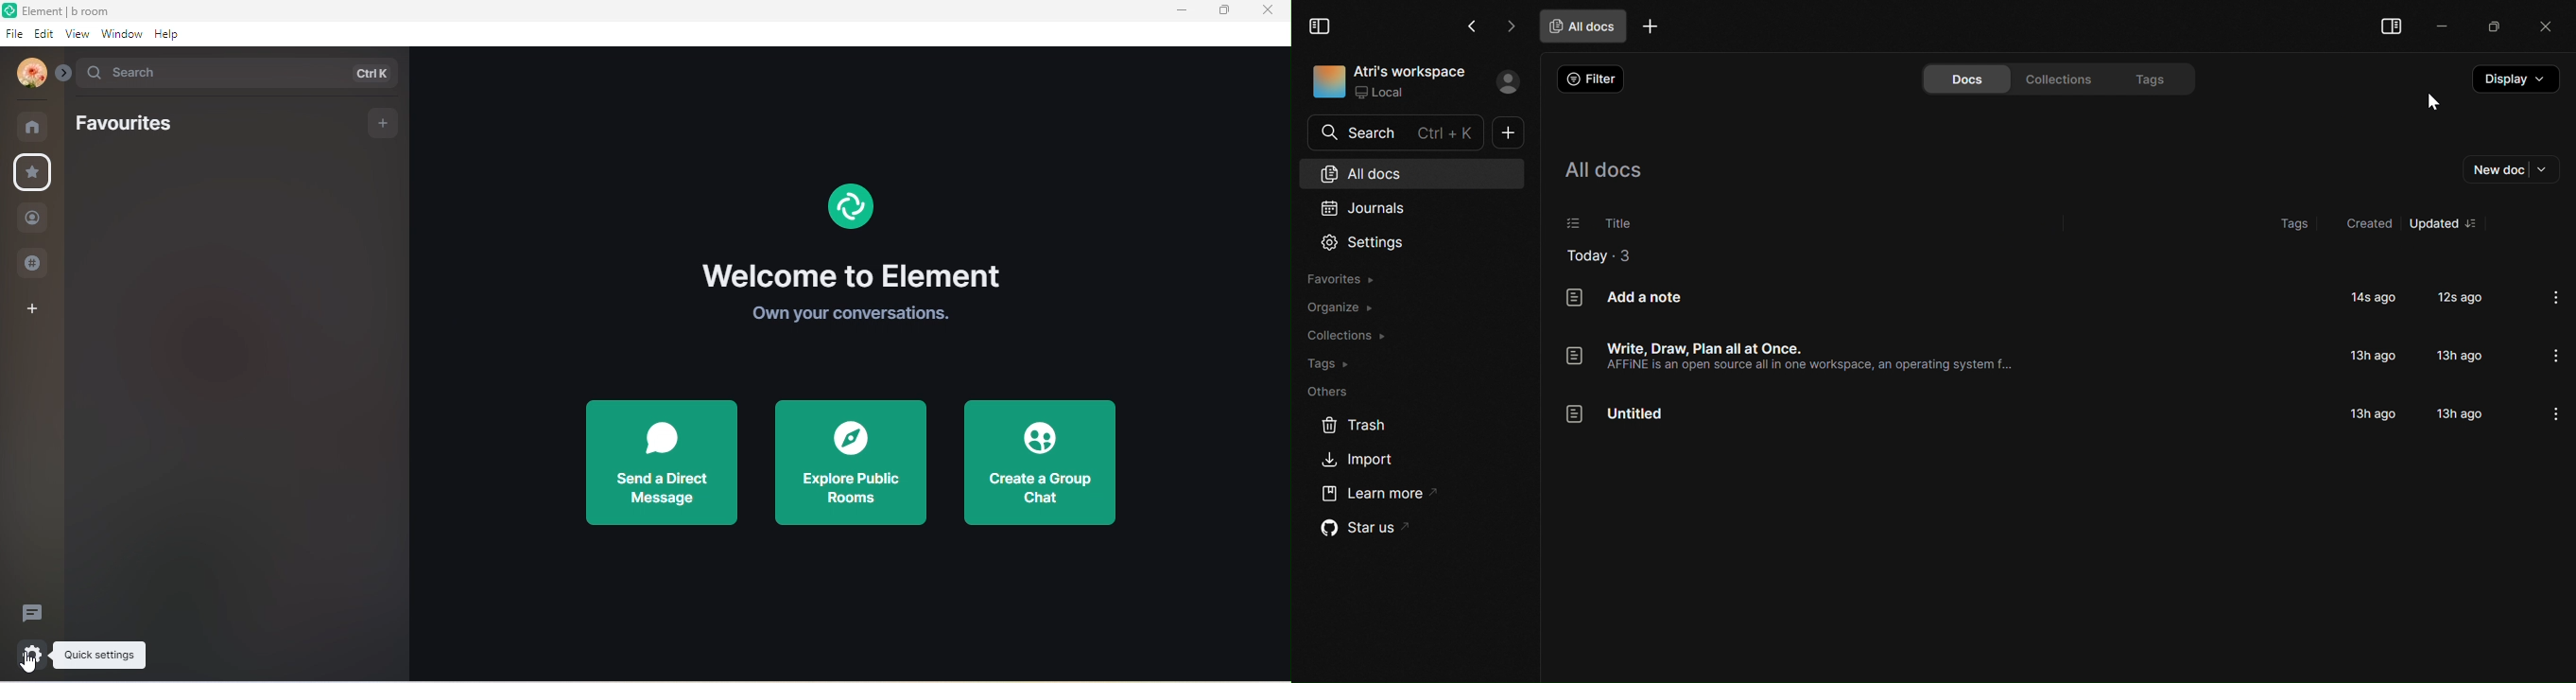 This screenshot has width=2576, height=700. What do you see at coordinates (80, 35) in the screenshot?
I see `view` at bounding box center [80, 35].